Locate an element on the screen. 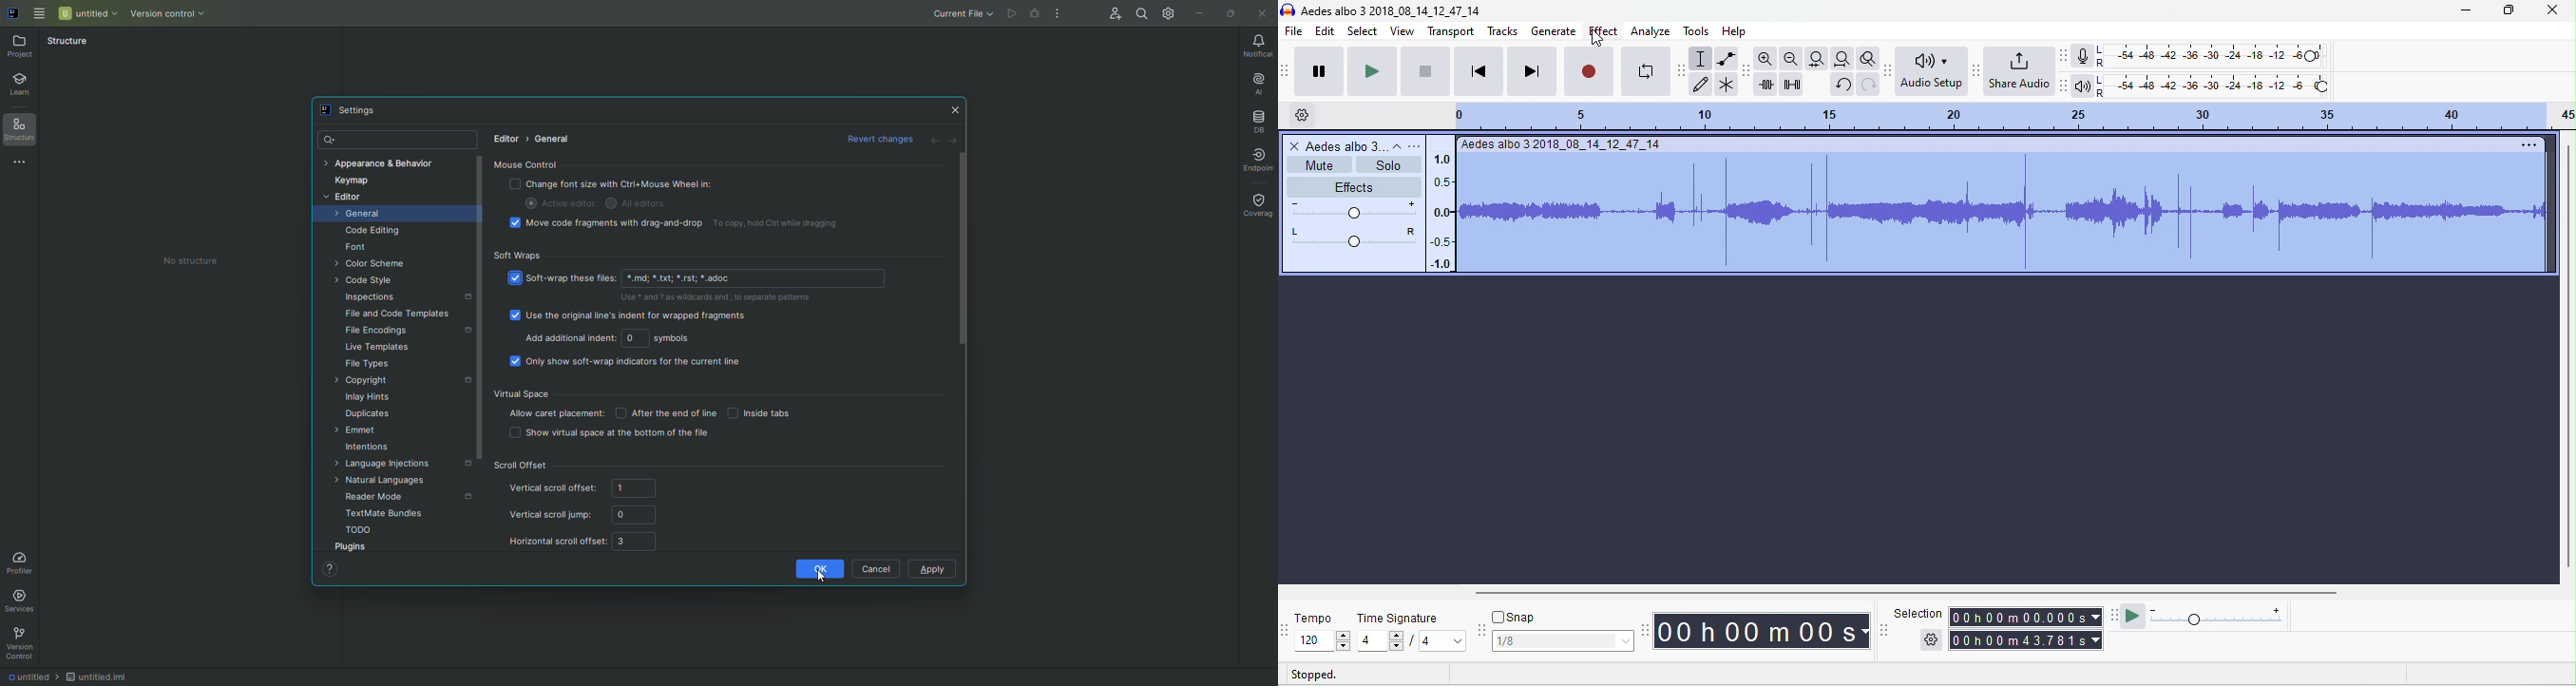  fit track to width is located at coordinates (1816, 58).